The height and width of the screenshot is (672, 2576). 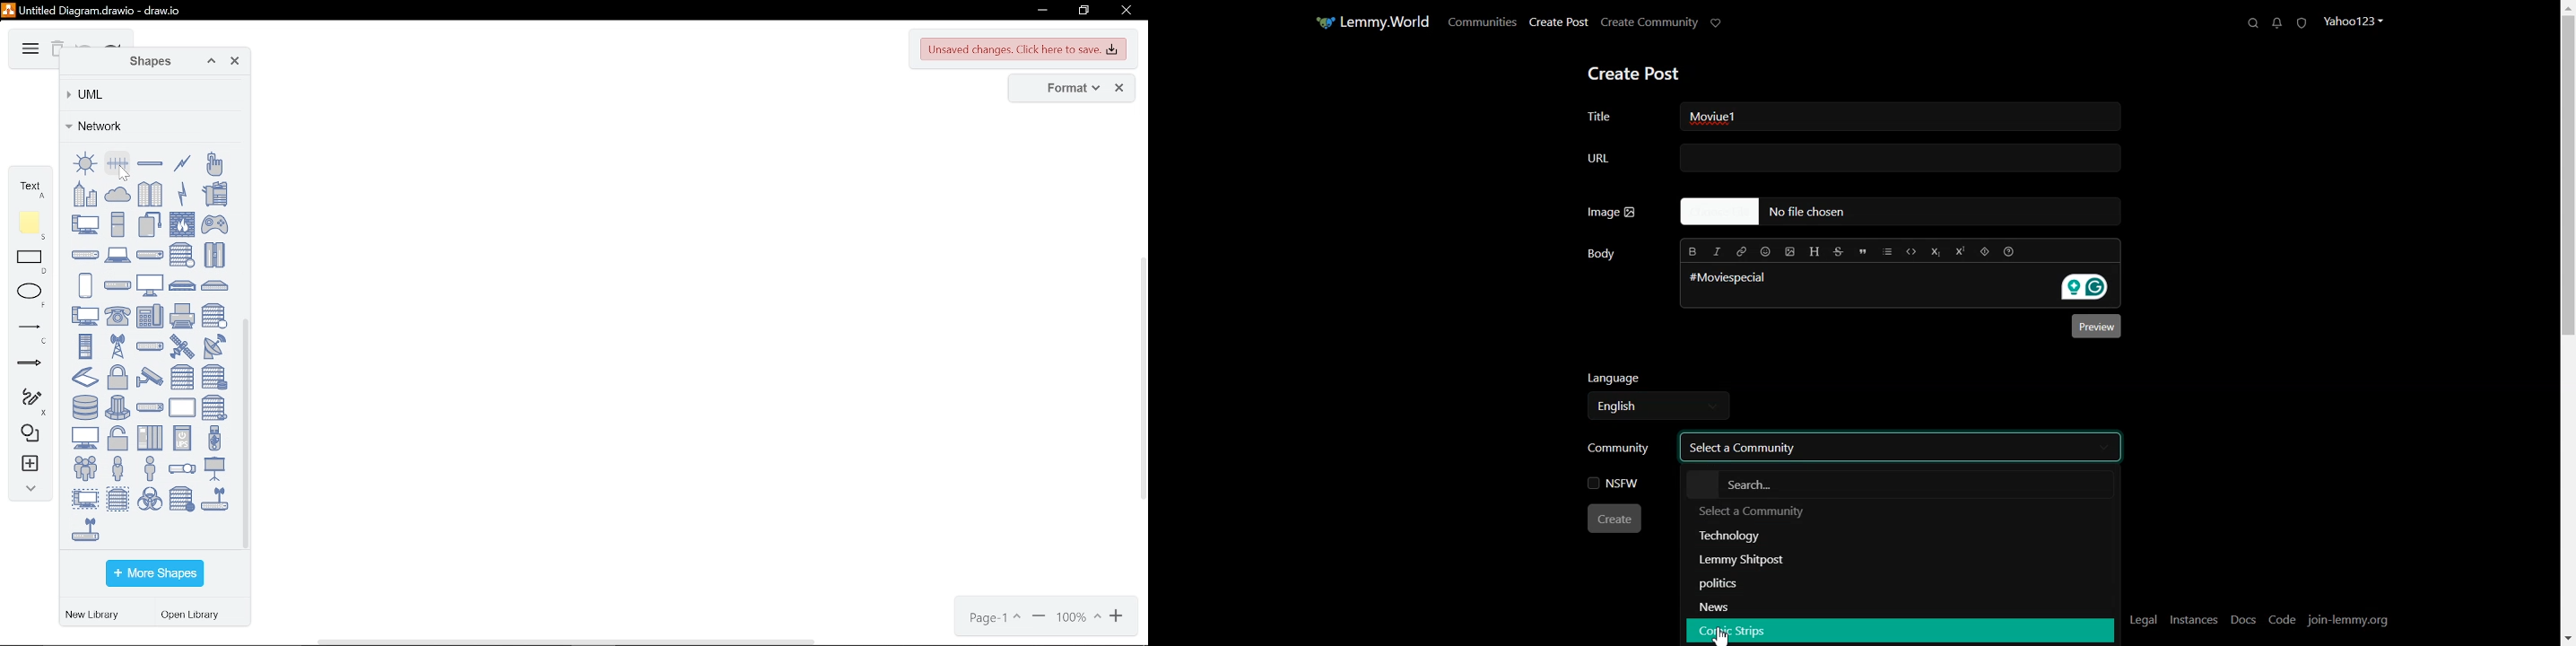 What do you see at coordinates (1862, 347) in the screenshot?
I see `Typing window` at bounding box center [1862, 347].